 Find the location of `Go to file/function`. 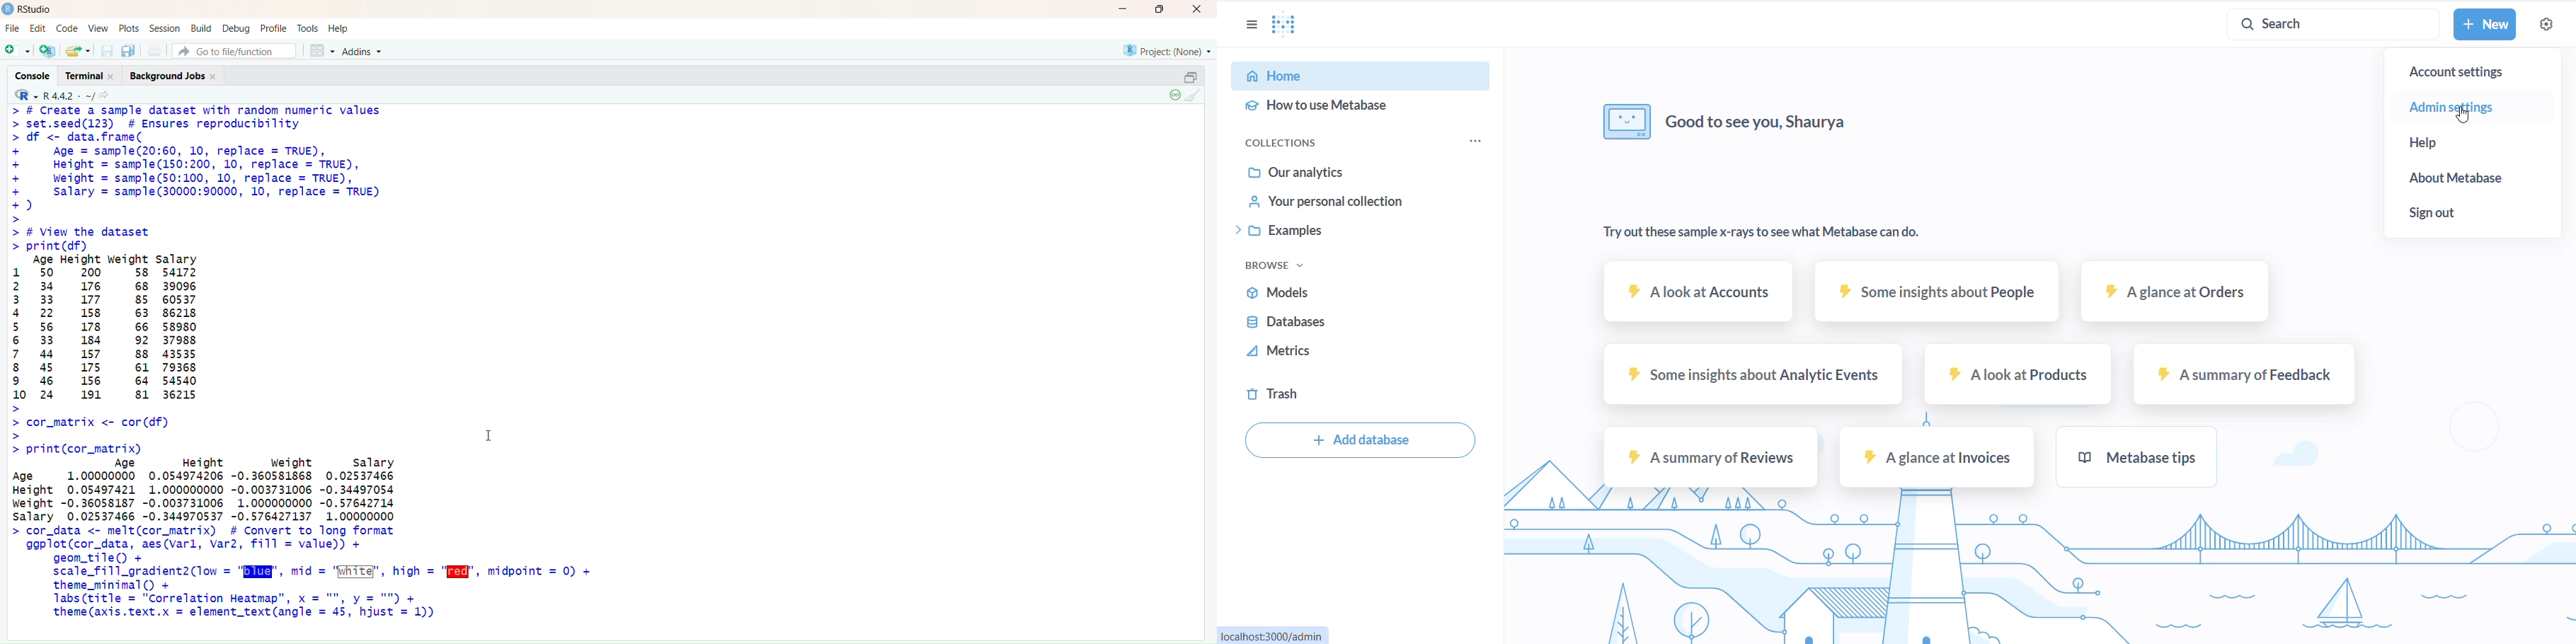

Go to file/function is located at coordinates (233, 51).